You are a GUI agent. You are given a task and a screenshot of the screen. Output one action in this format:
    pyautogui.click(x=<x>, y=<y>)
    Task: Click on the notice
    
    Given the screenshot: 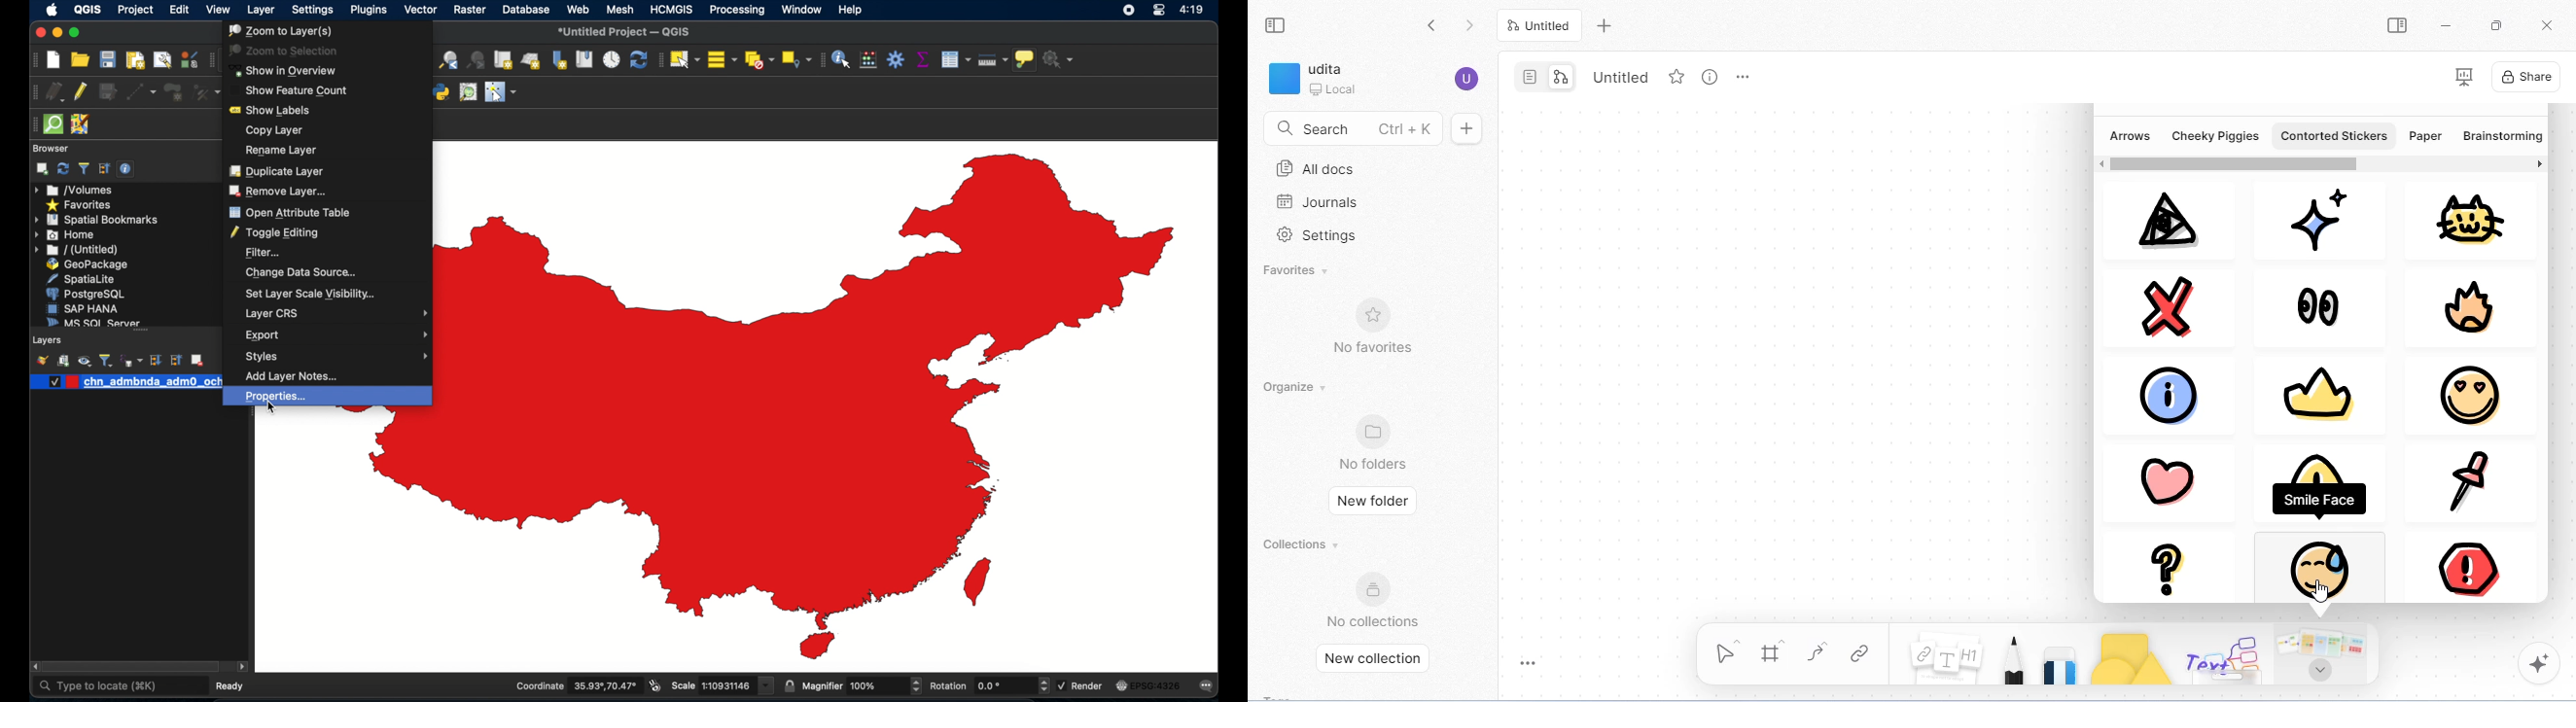 What is the action you would take?
    pyautogui.click(x=2313, y=566)
    